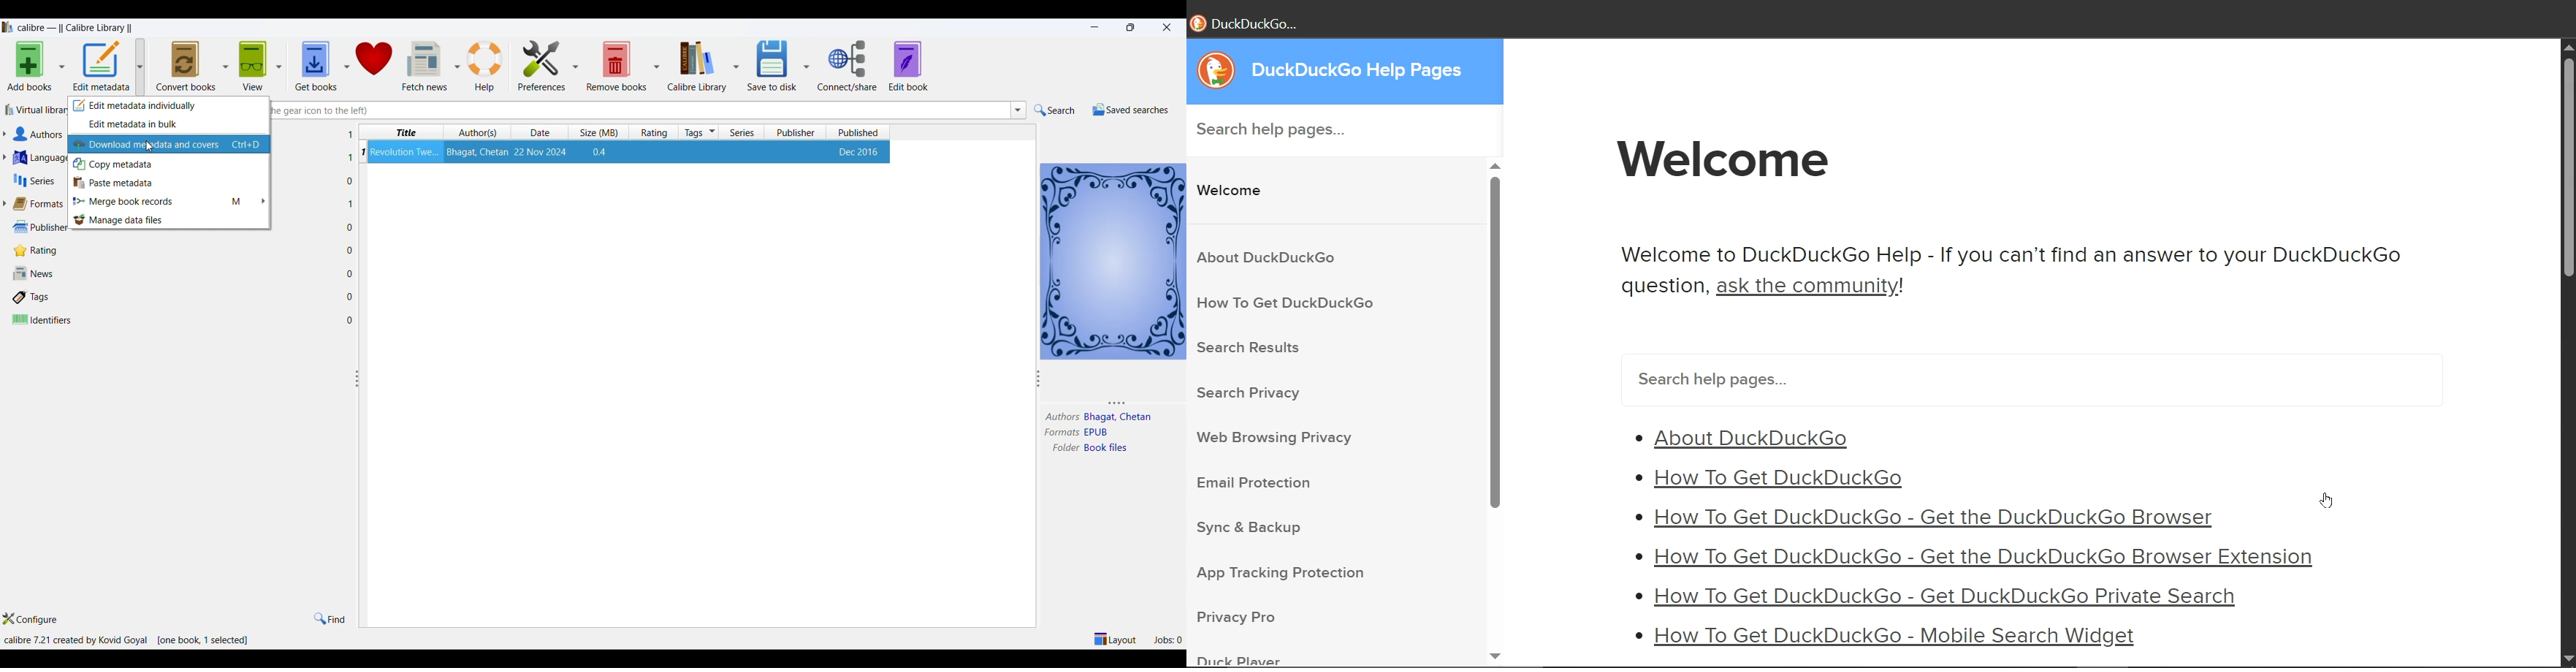  Describe the element at coordinates (171, 220) in the screenshot. I see `manage data files` at that location.